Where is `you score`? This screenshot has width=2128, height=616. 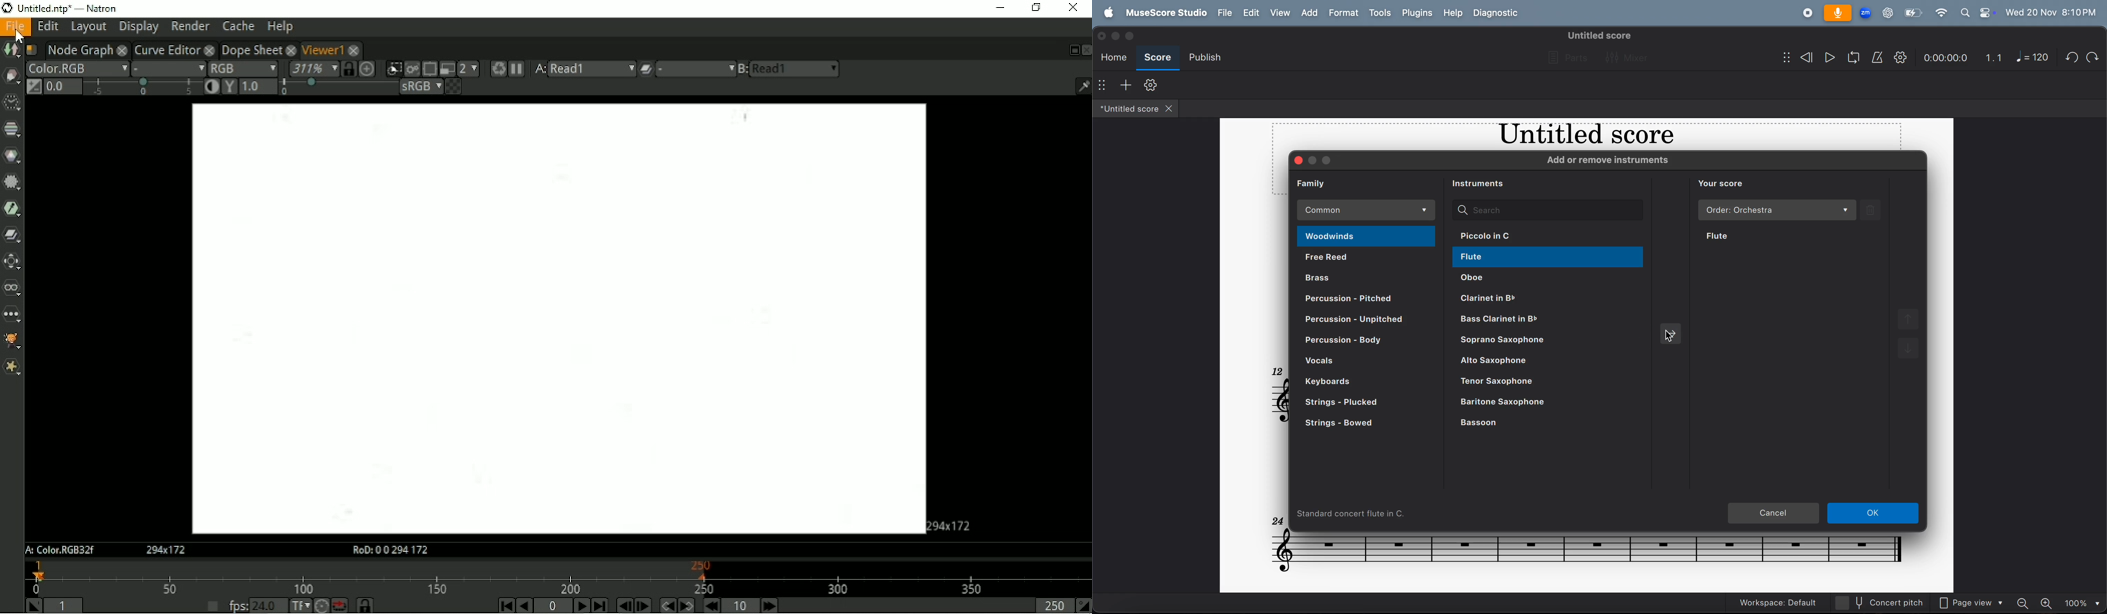 you score is located at coordinates (1727, 183).